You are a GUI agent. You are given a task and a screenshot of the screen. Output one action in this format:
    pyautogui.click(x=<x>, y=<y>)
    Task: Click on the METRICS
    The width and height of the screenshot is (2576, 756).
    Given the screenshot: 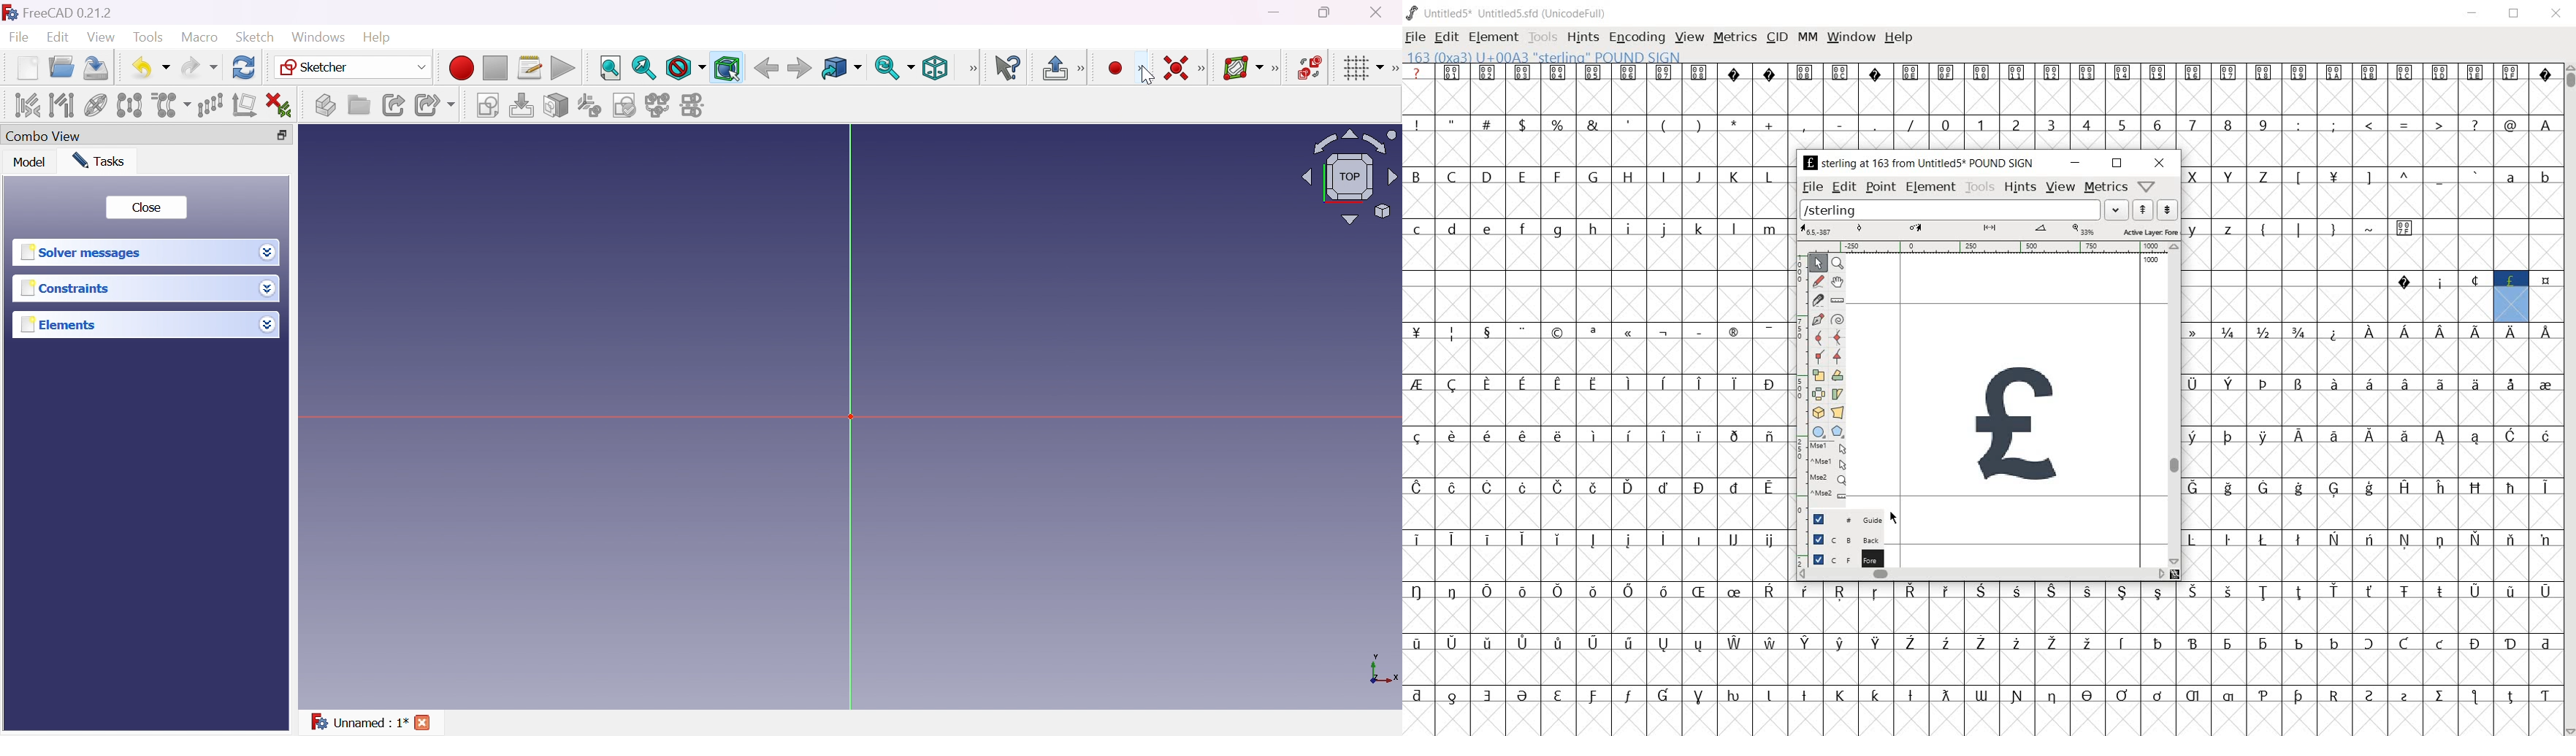 What is the action you would take?
    pyautogui.click(x=1734, y=39)
    